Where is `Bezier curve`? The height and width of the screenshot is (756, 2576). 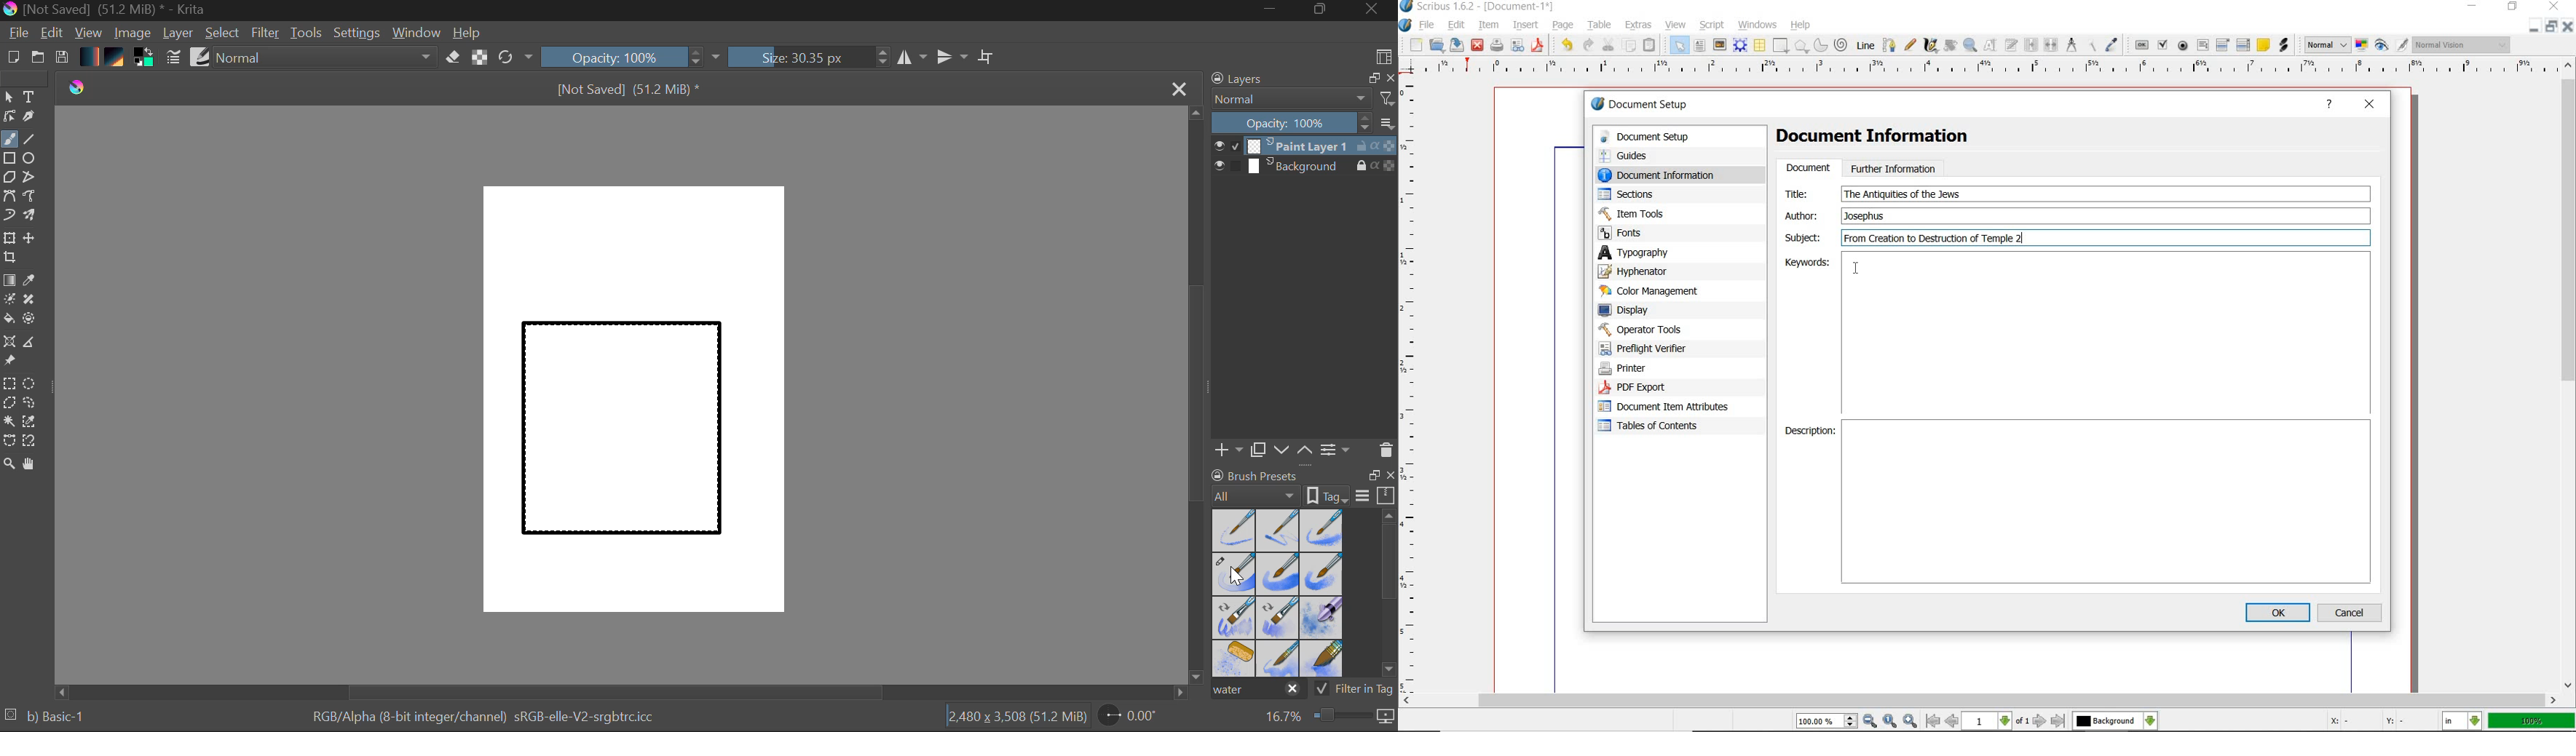
Bezier curve is located at coordinates (1889, 45).